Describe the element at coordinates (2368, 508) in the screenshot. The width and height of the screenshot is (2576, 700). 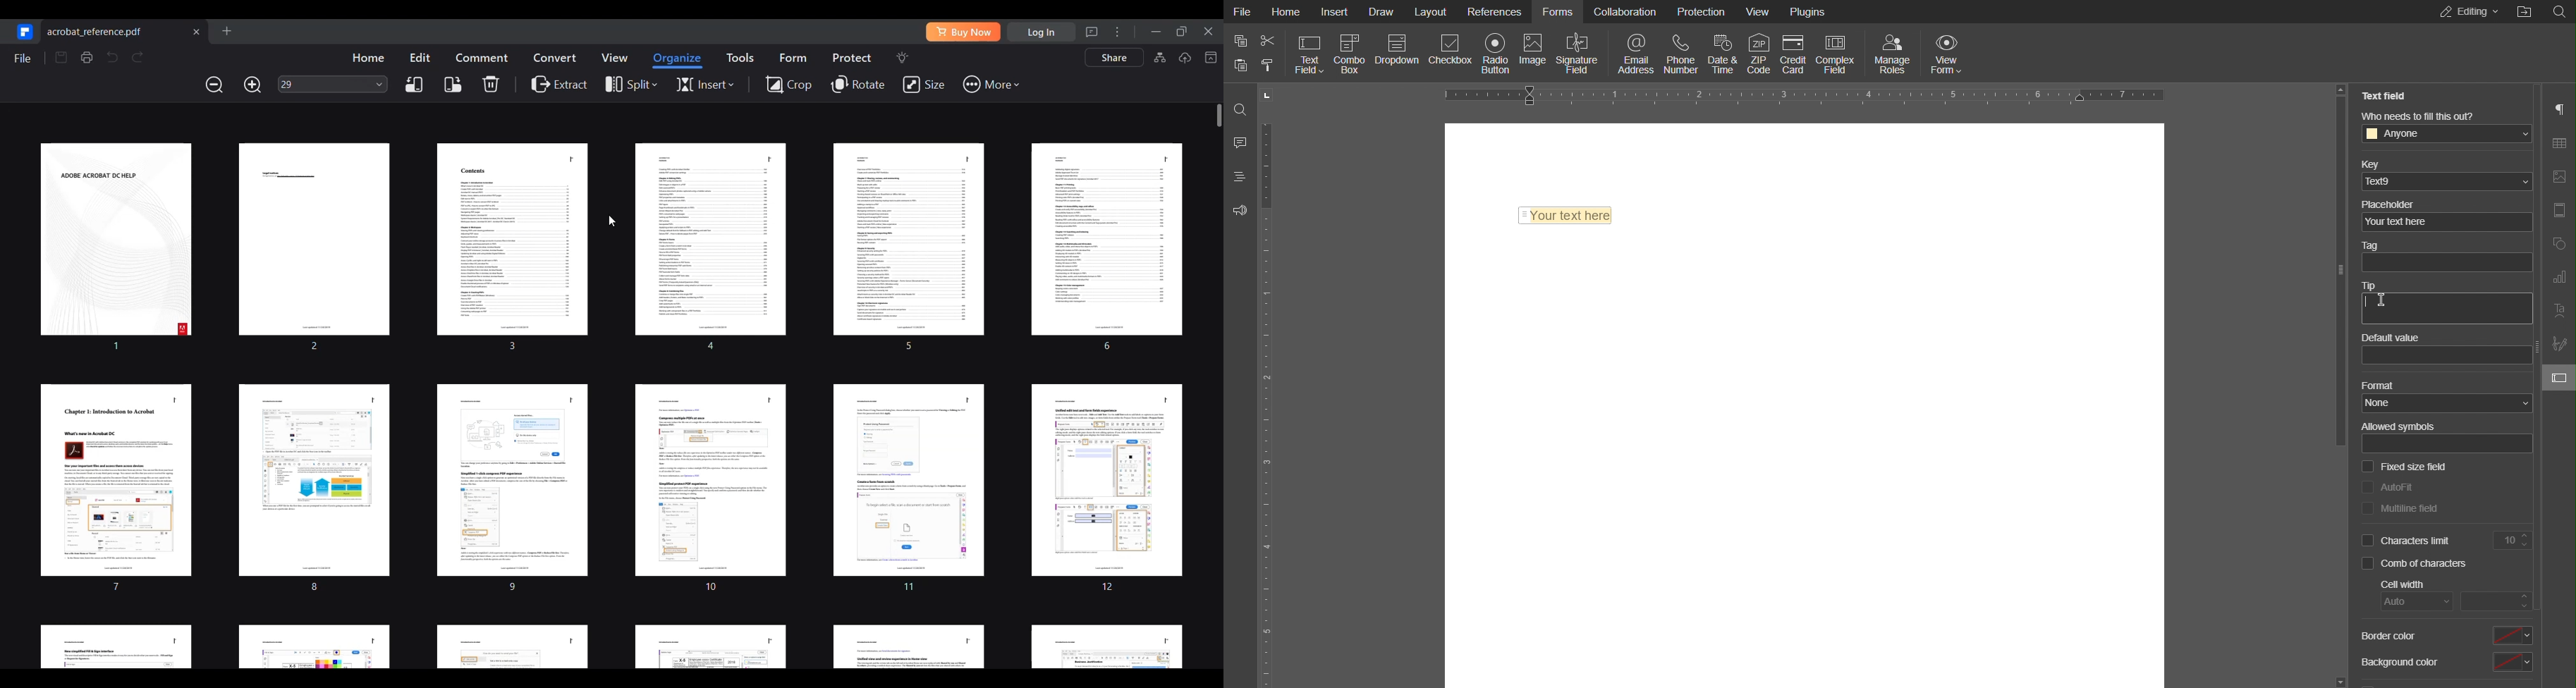
I see `checkbox` at that location.